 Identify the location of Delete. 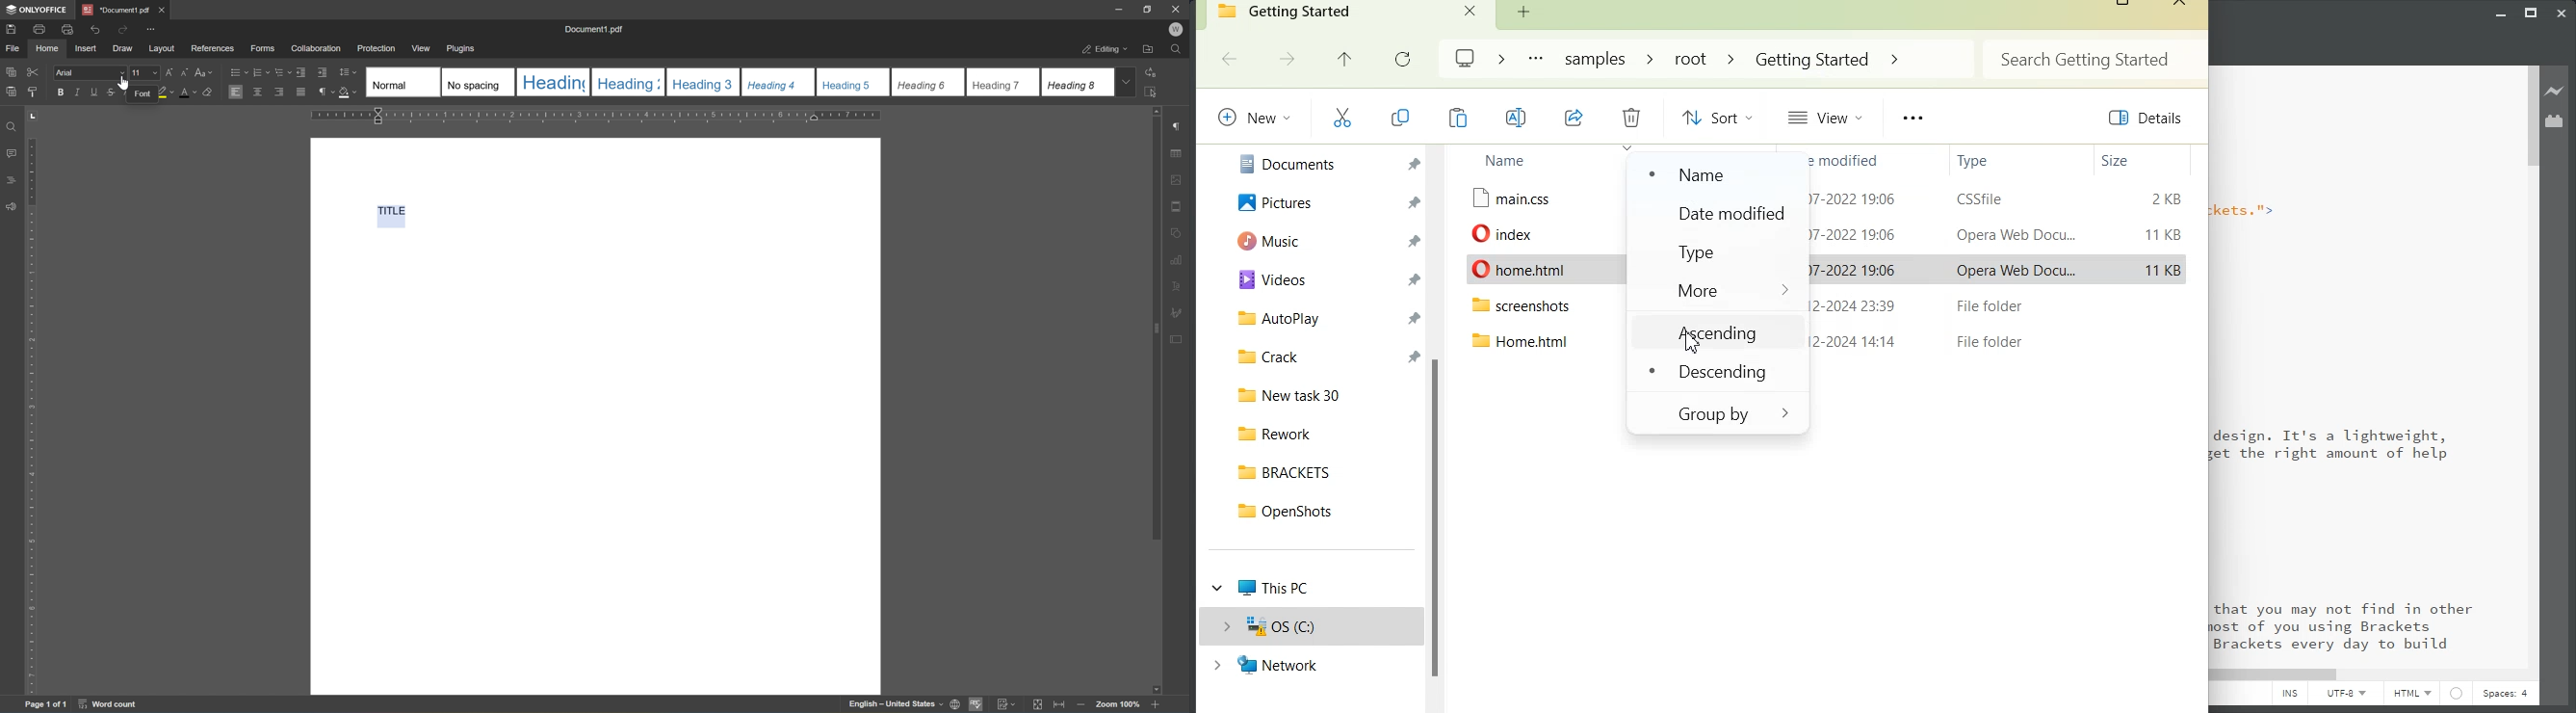
(1632, 117).